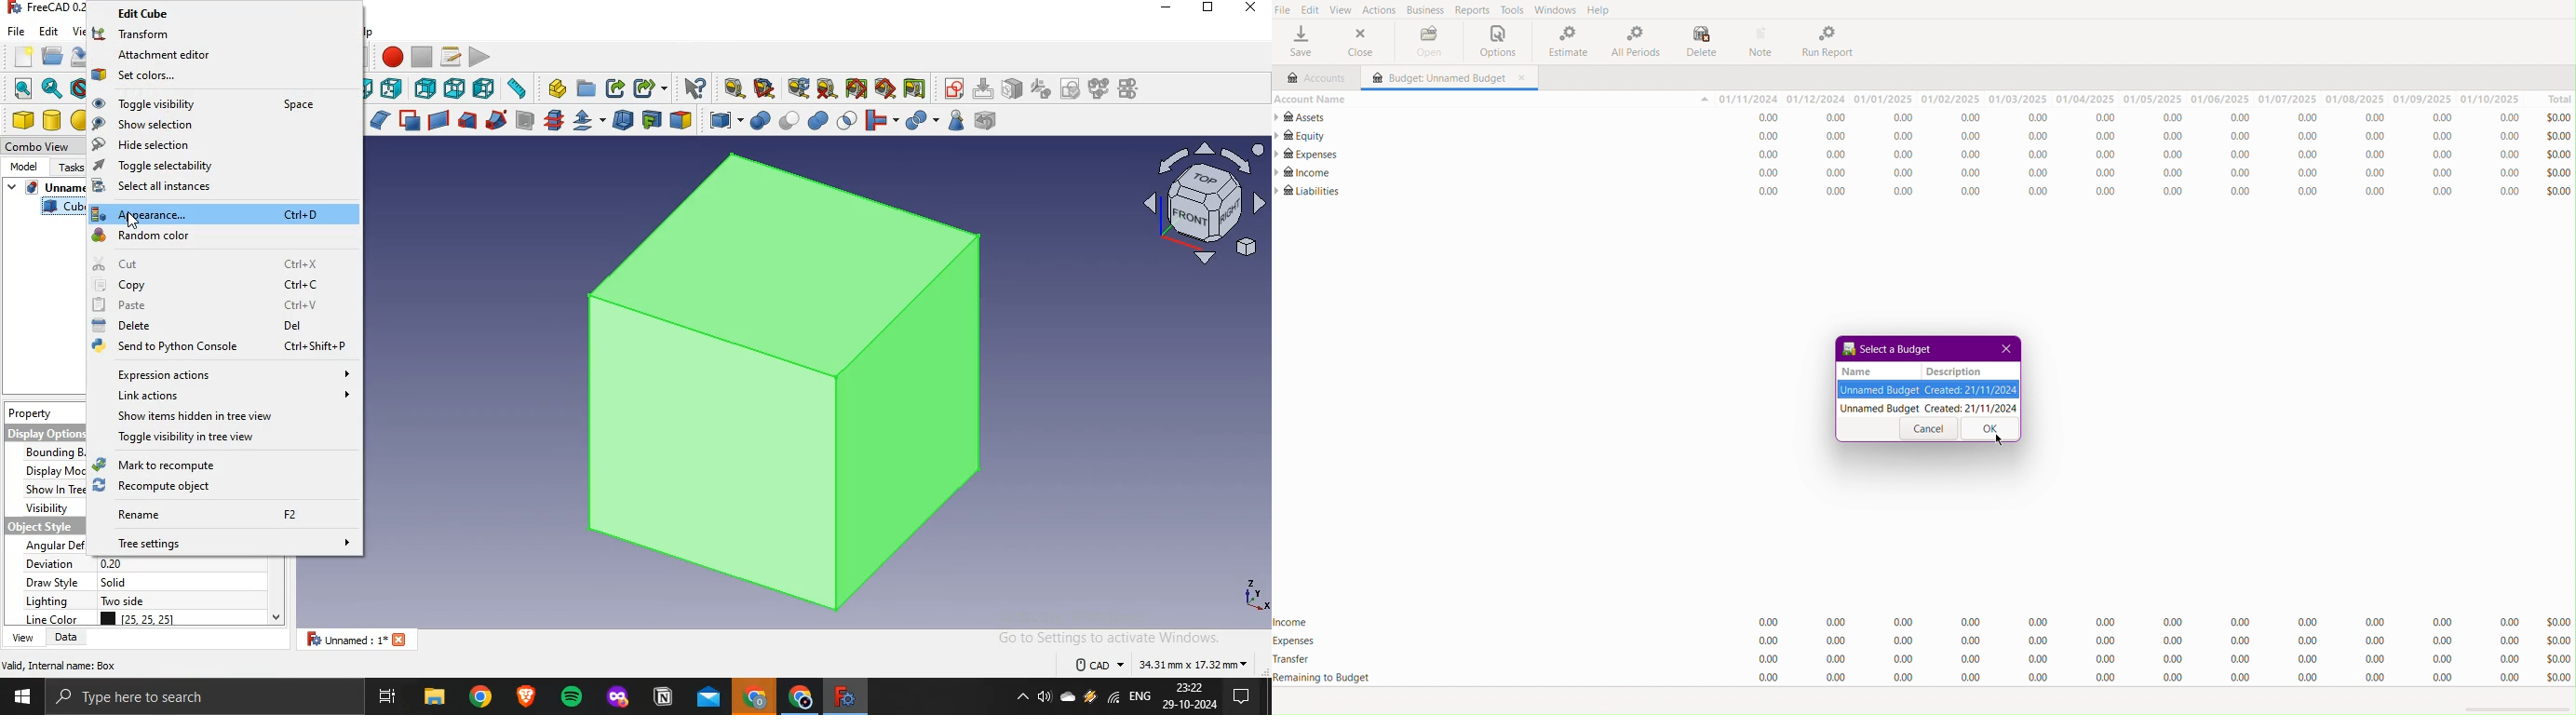  Describe the element at coordinates (765, 88) in the screenshot. I see `measure angular` at that location.